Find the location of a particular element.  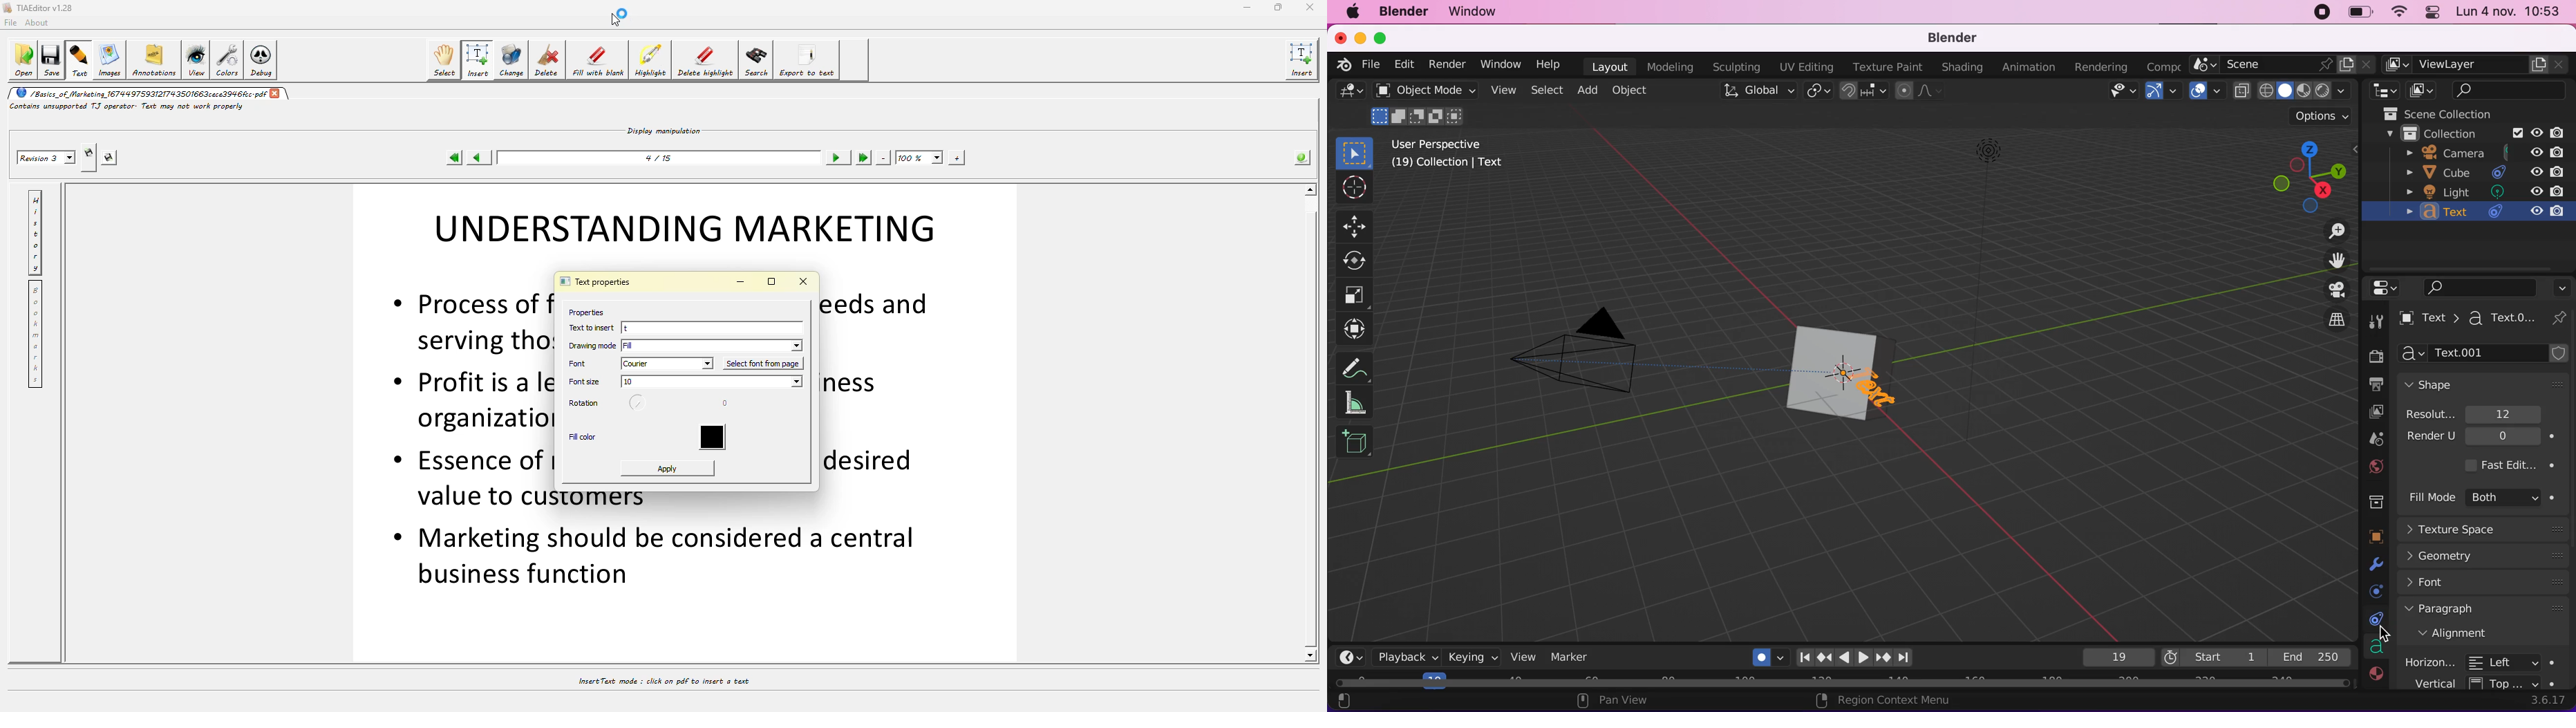

view is located at coordinates (1521, 656).